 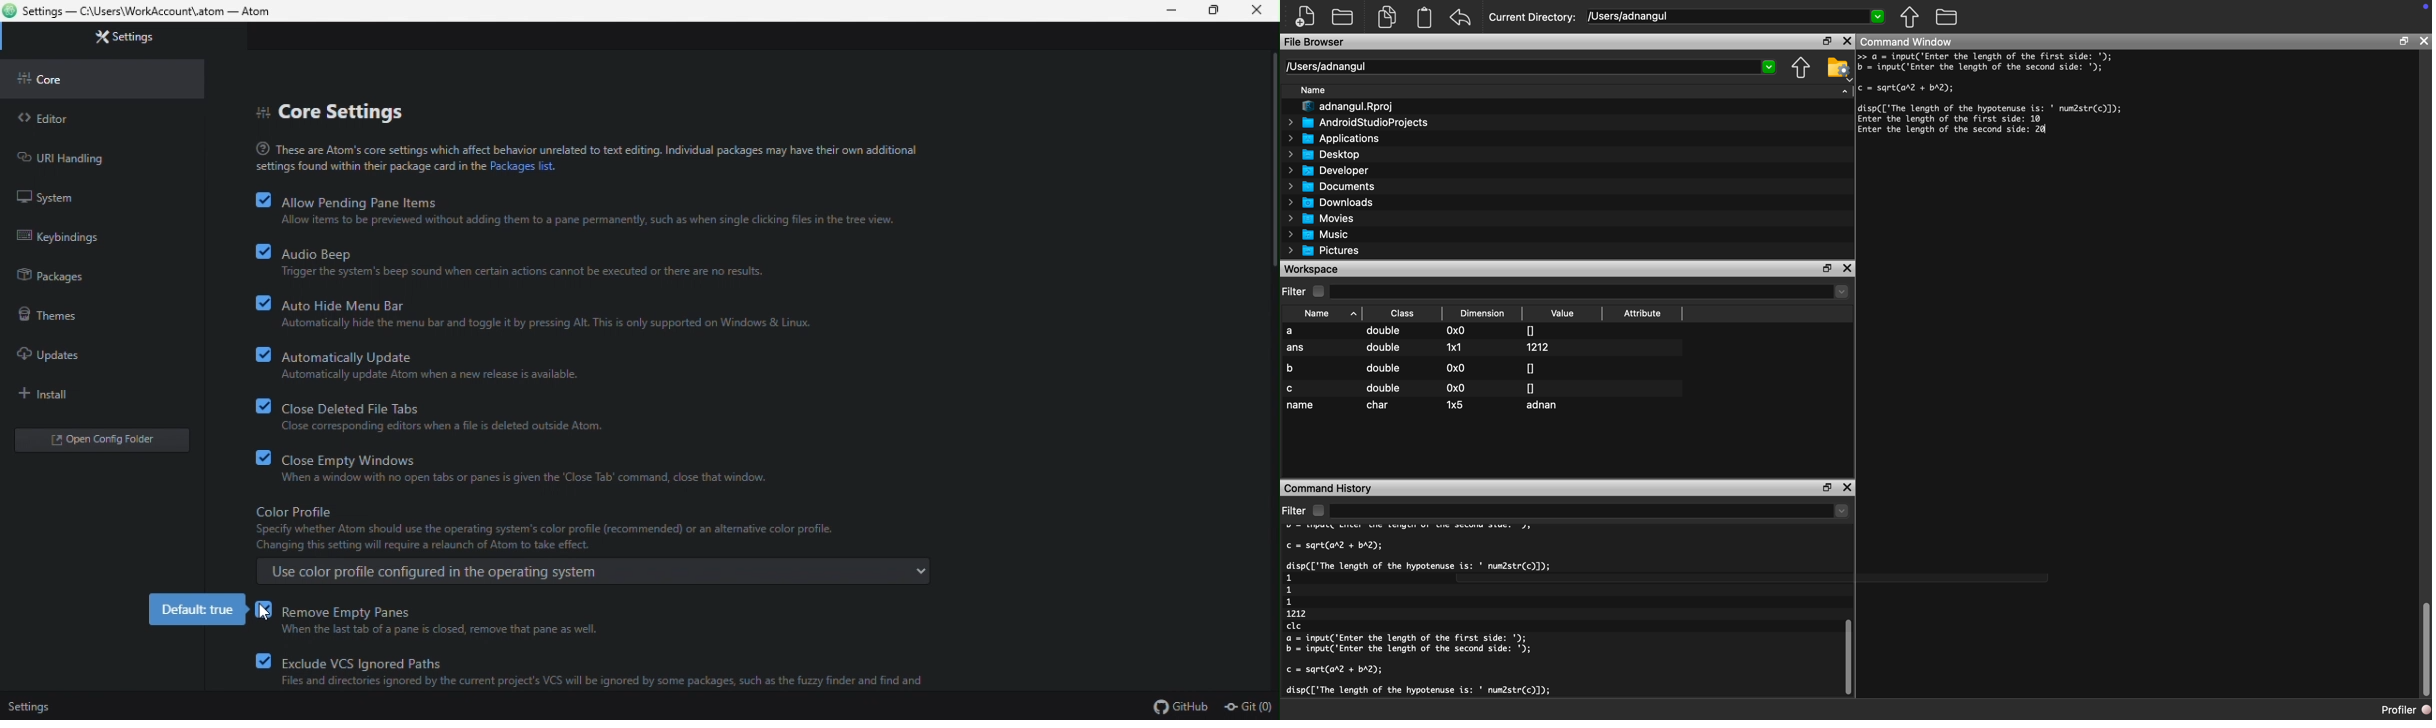 What do you see at coordinates (608, 669) in the screenshot?
I see `exclude VCS ignored paths` at bounding box center [608, 669].